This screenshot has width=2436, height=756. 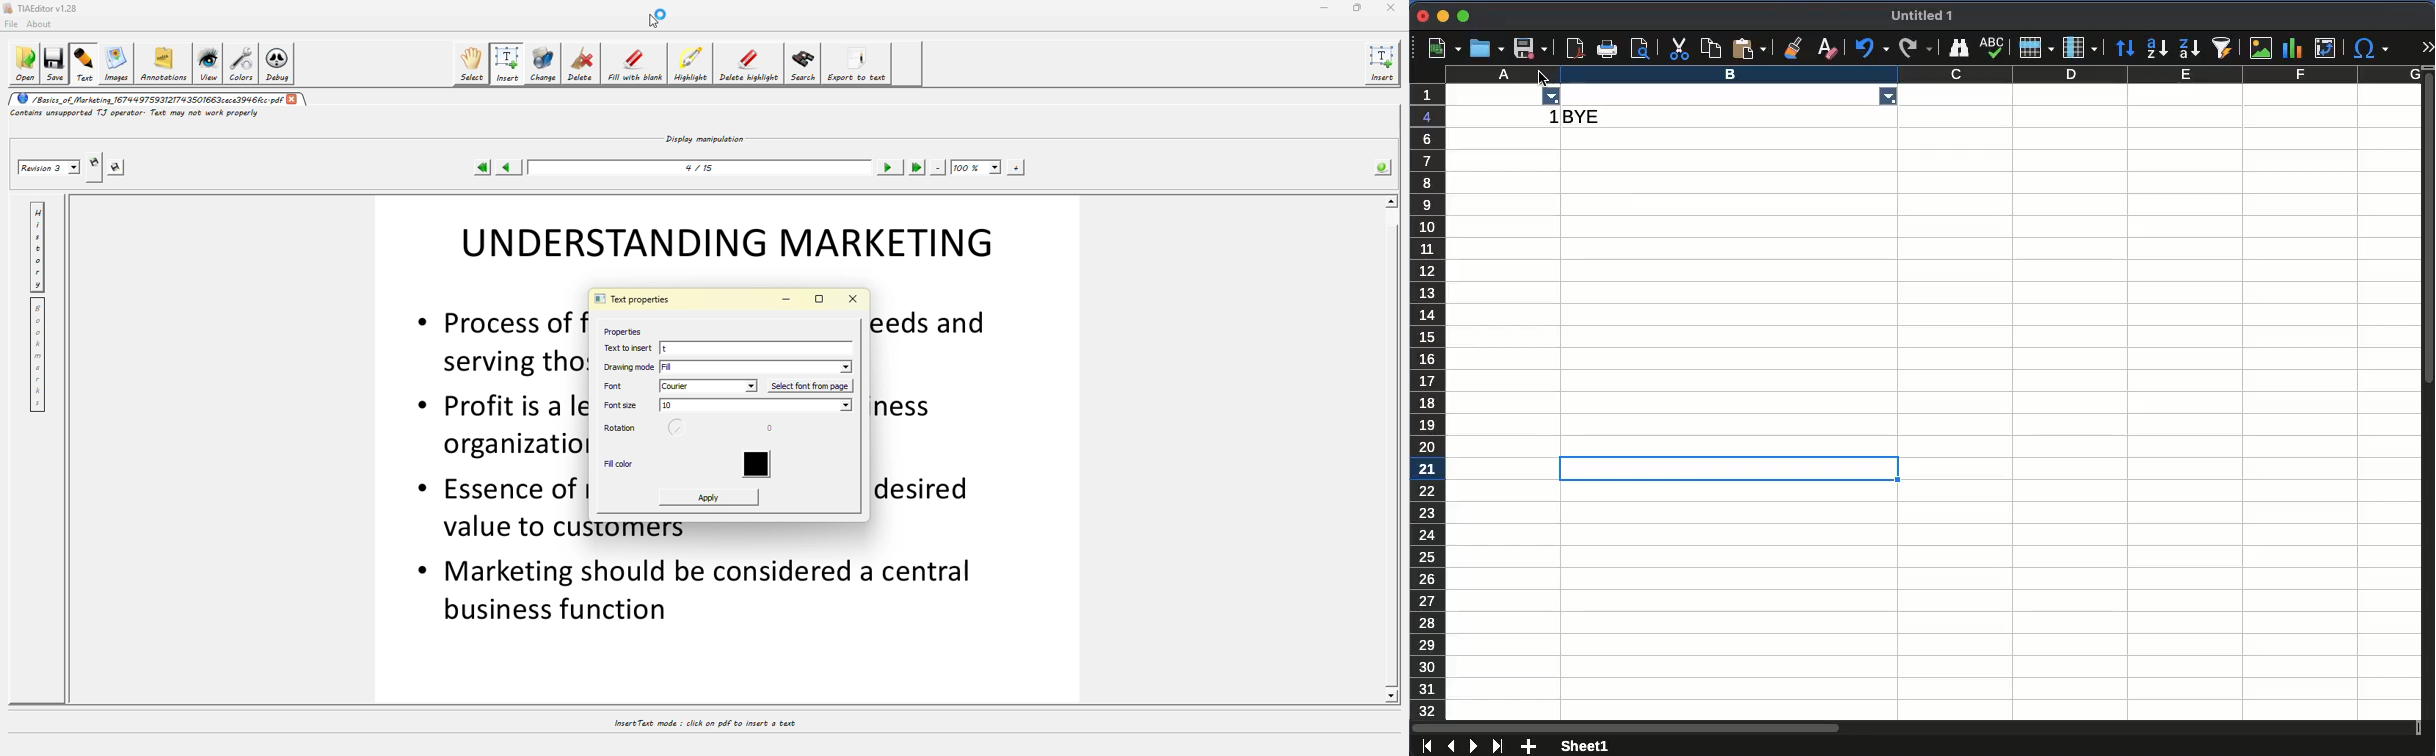 I want to click on sheet 1, so click(x=1585, y=745).